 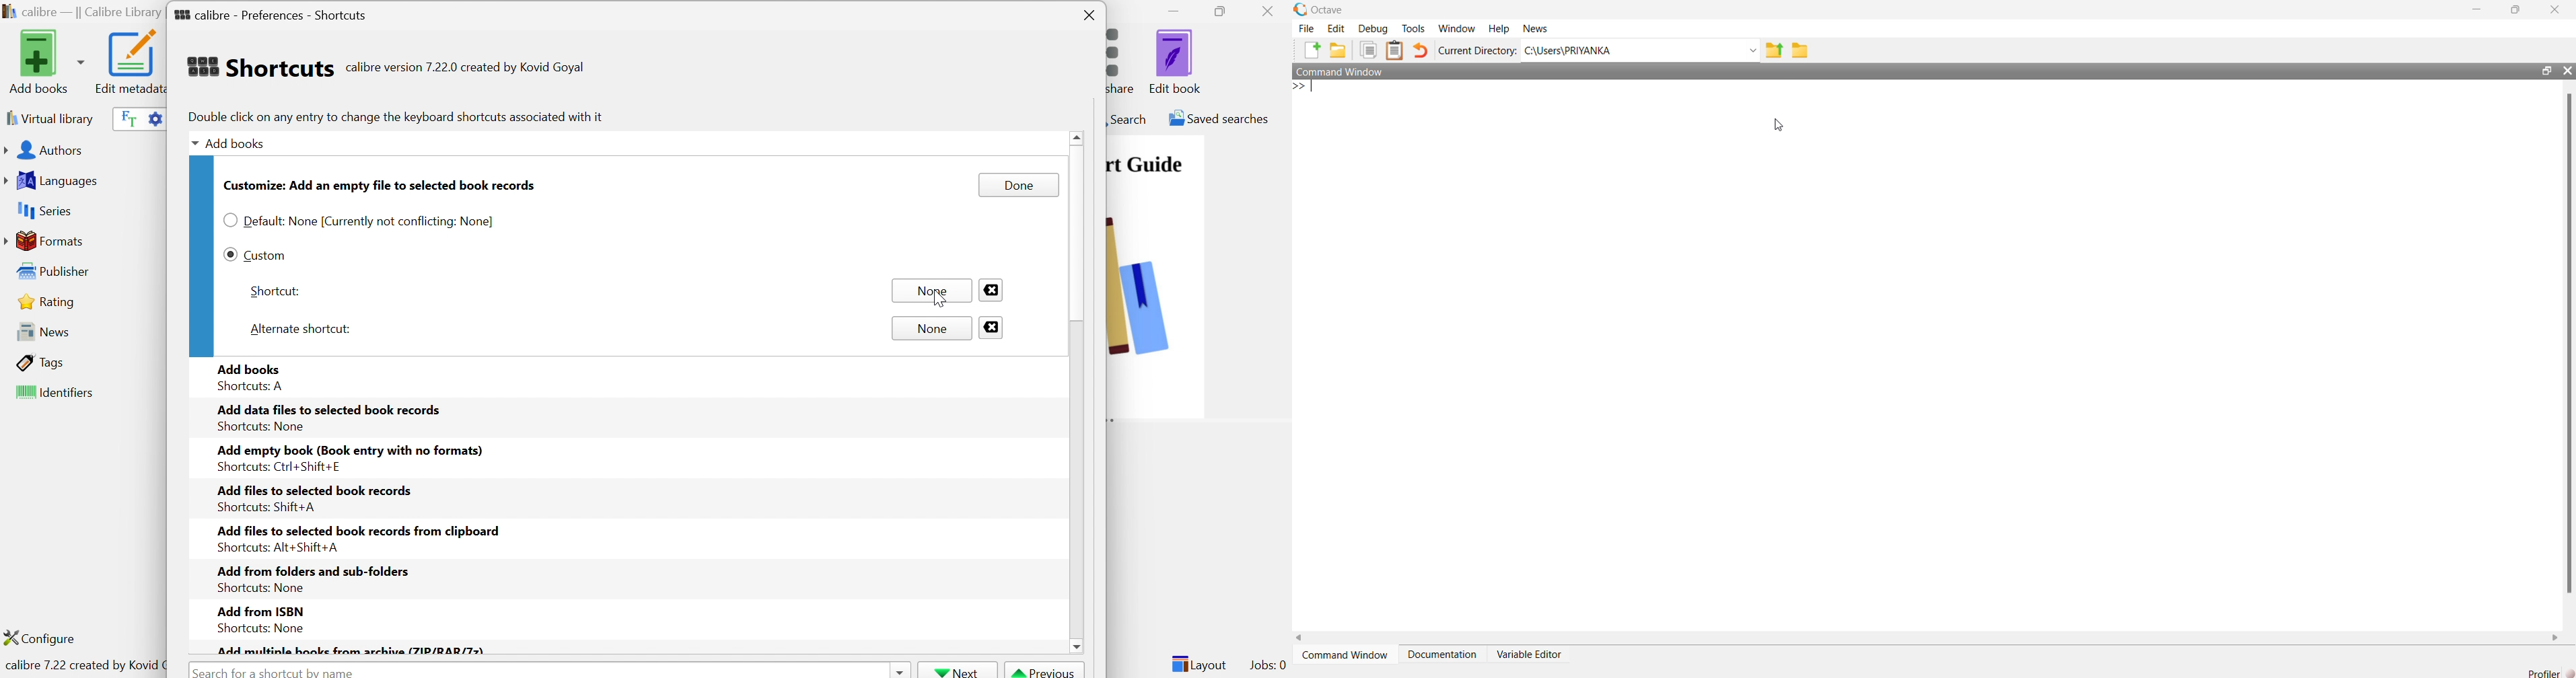 I want to click on Search for a shortcut by name, so click(x=277, y=671).